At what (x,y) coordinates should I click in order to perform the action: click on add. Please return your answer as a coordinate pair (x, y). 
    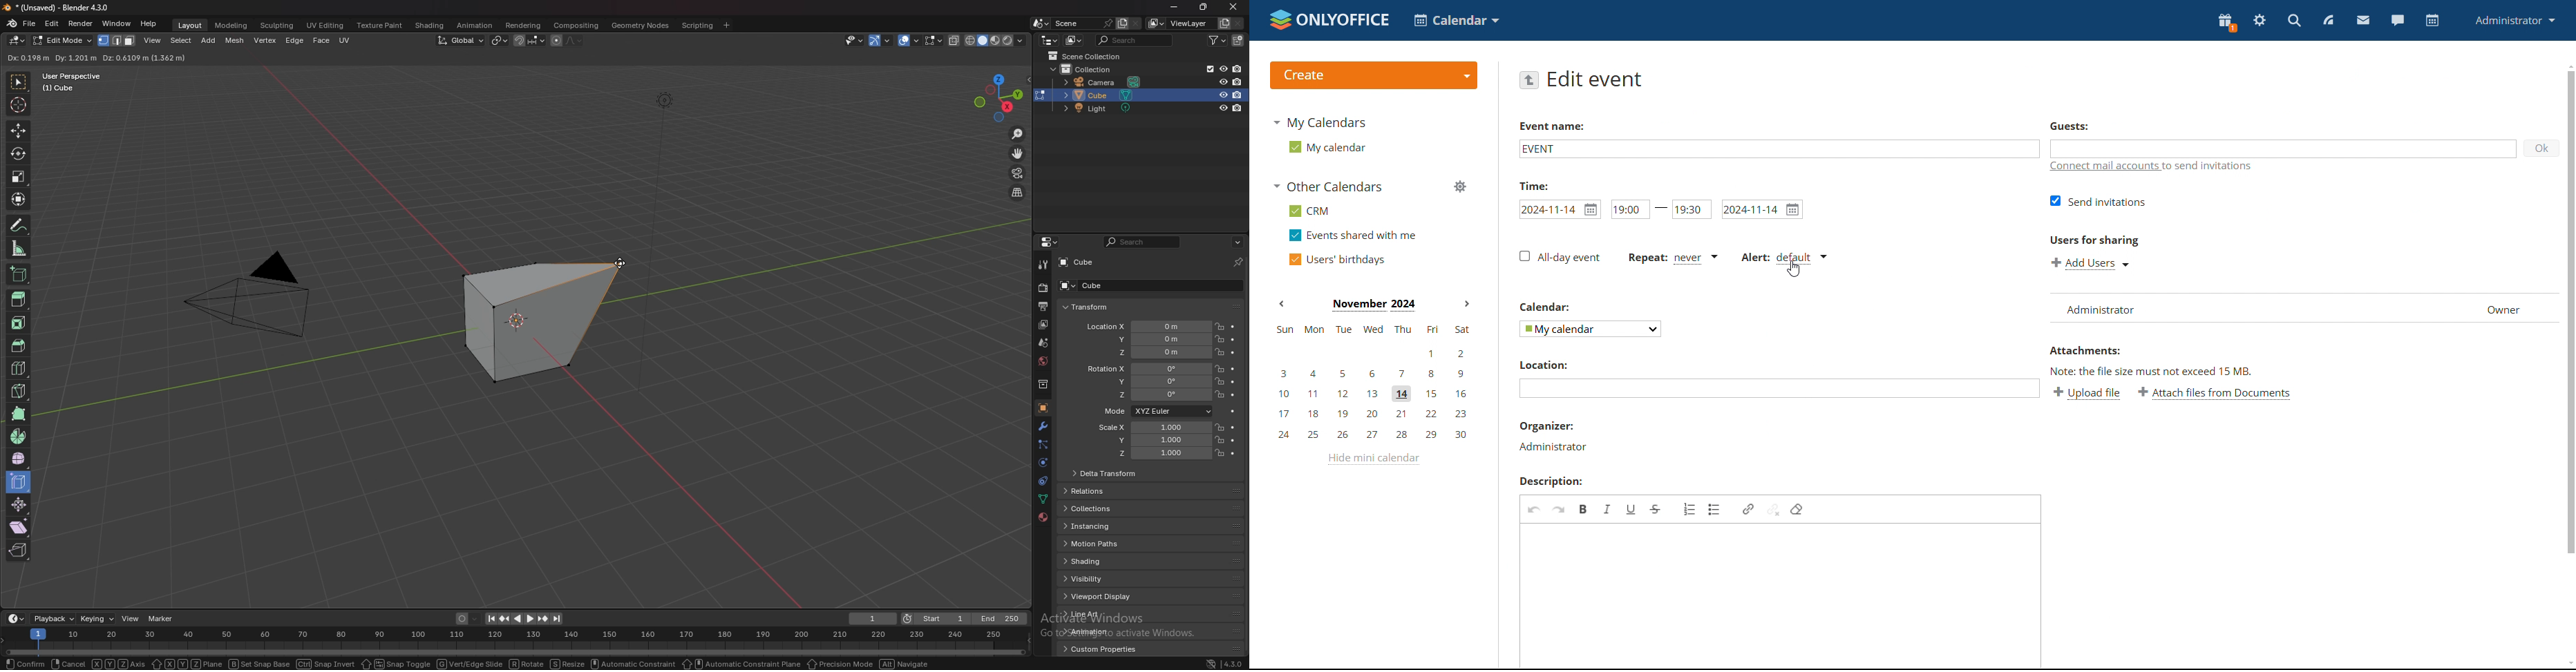
    Looking at the image, I should click on (210, 40).